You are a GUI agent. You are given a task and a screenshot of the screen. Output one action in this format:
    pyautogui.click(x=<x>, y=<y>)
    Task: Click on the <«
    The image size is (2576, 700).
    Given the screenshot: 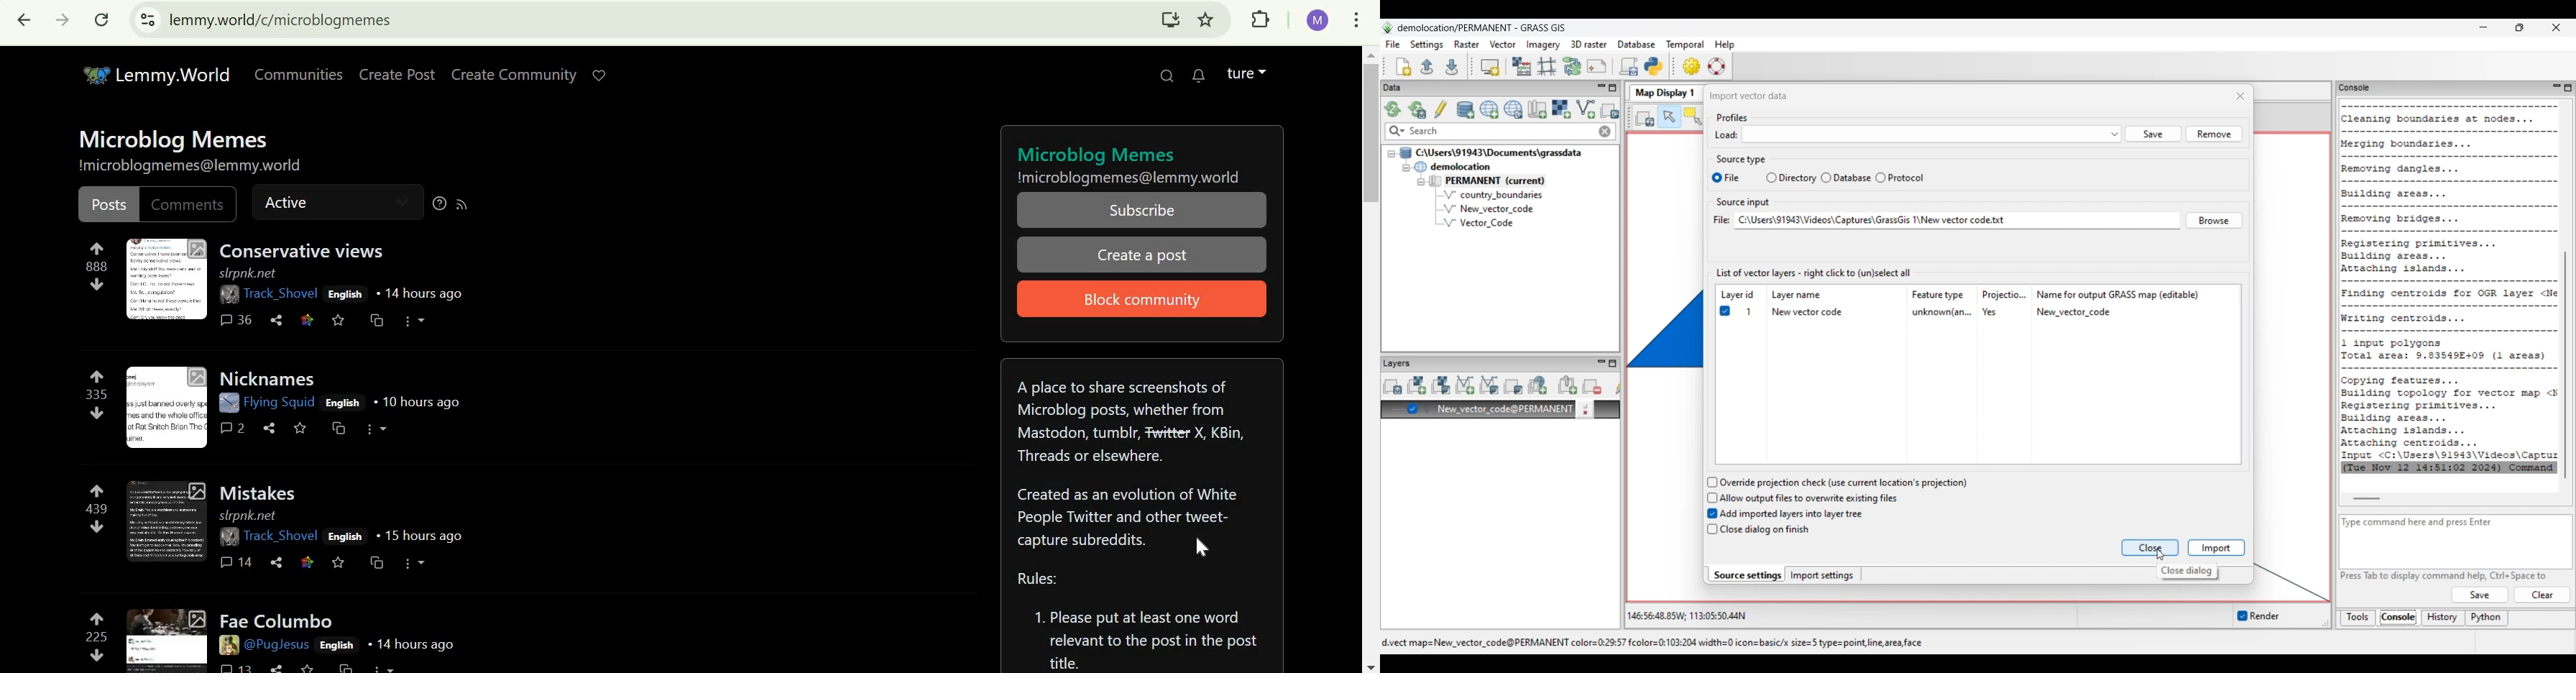 What is the action you would take?
    pyautogui.click(x=23, y=21)
    